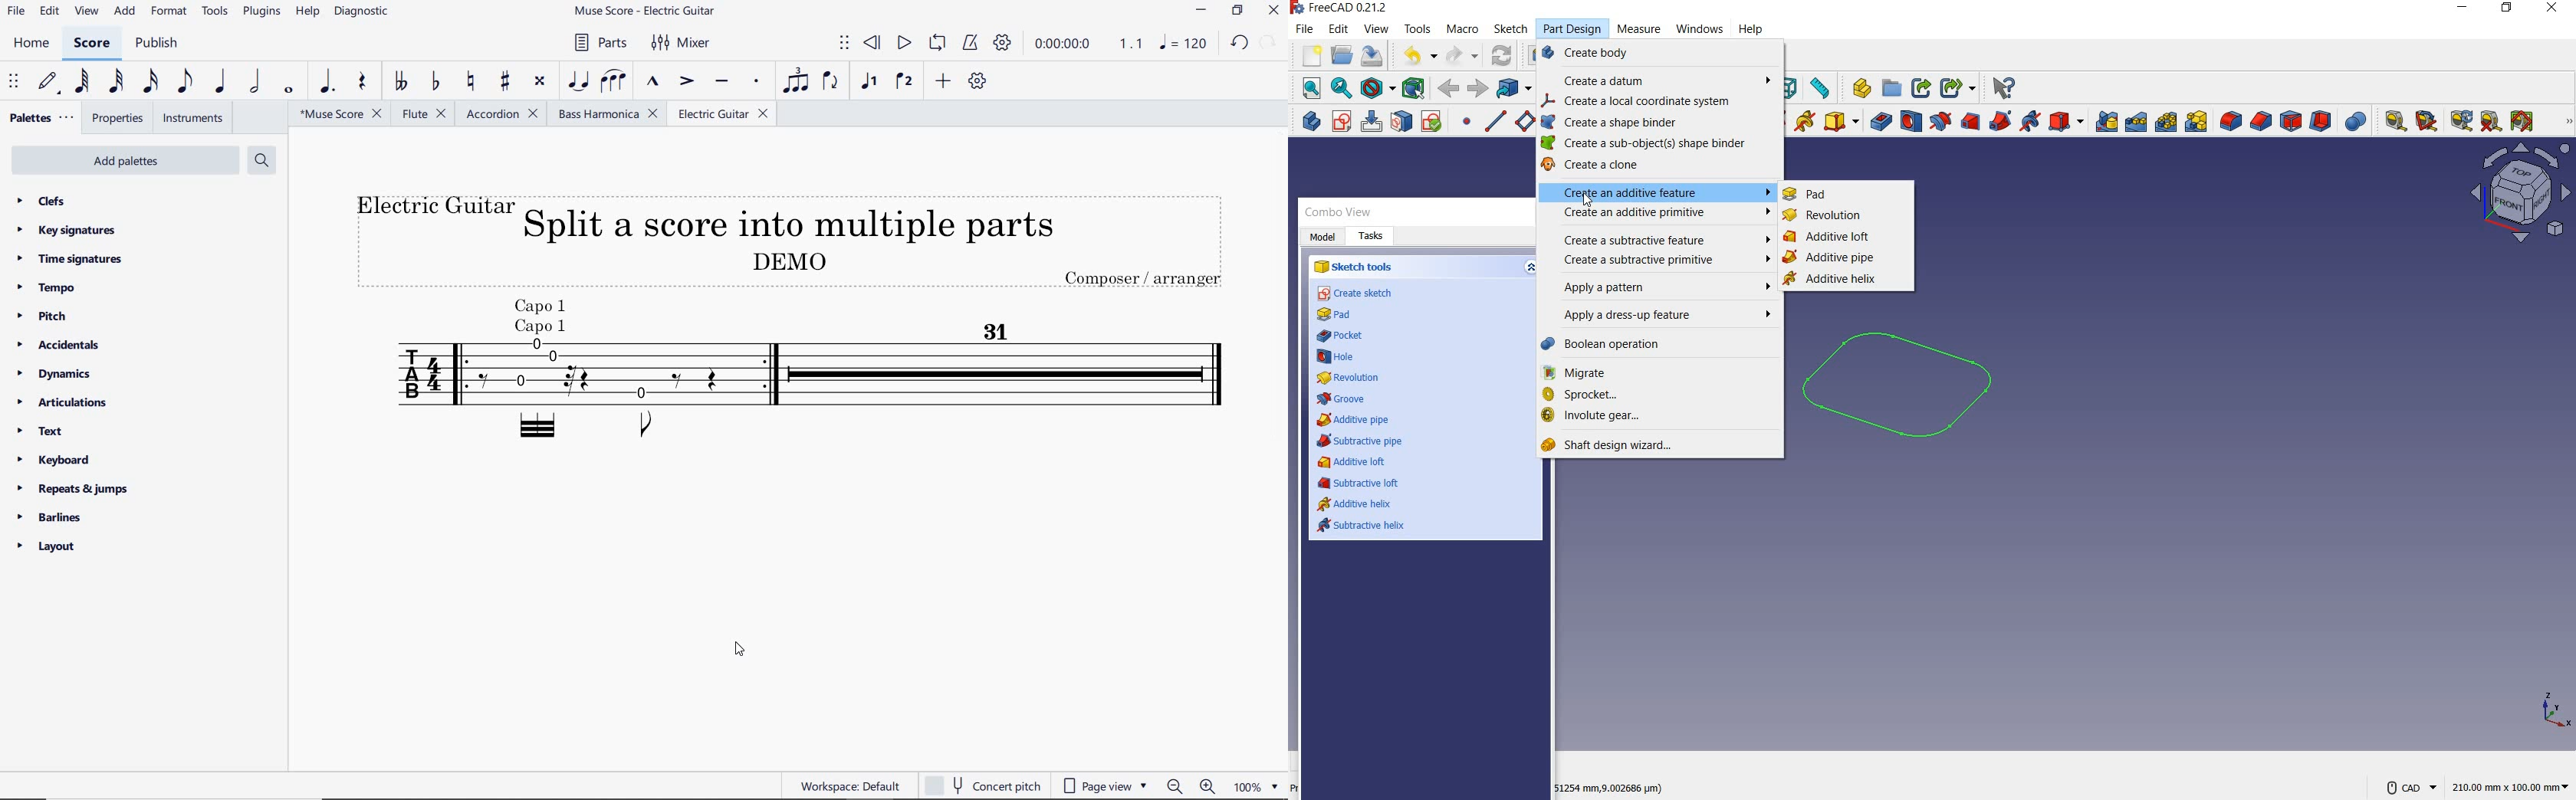 The height and width of the screenshot is (812, 2576). Describe the element at coordinates (307, 12) in the screenshot. I see `help` at that location.